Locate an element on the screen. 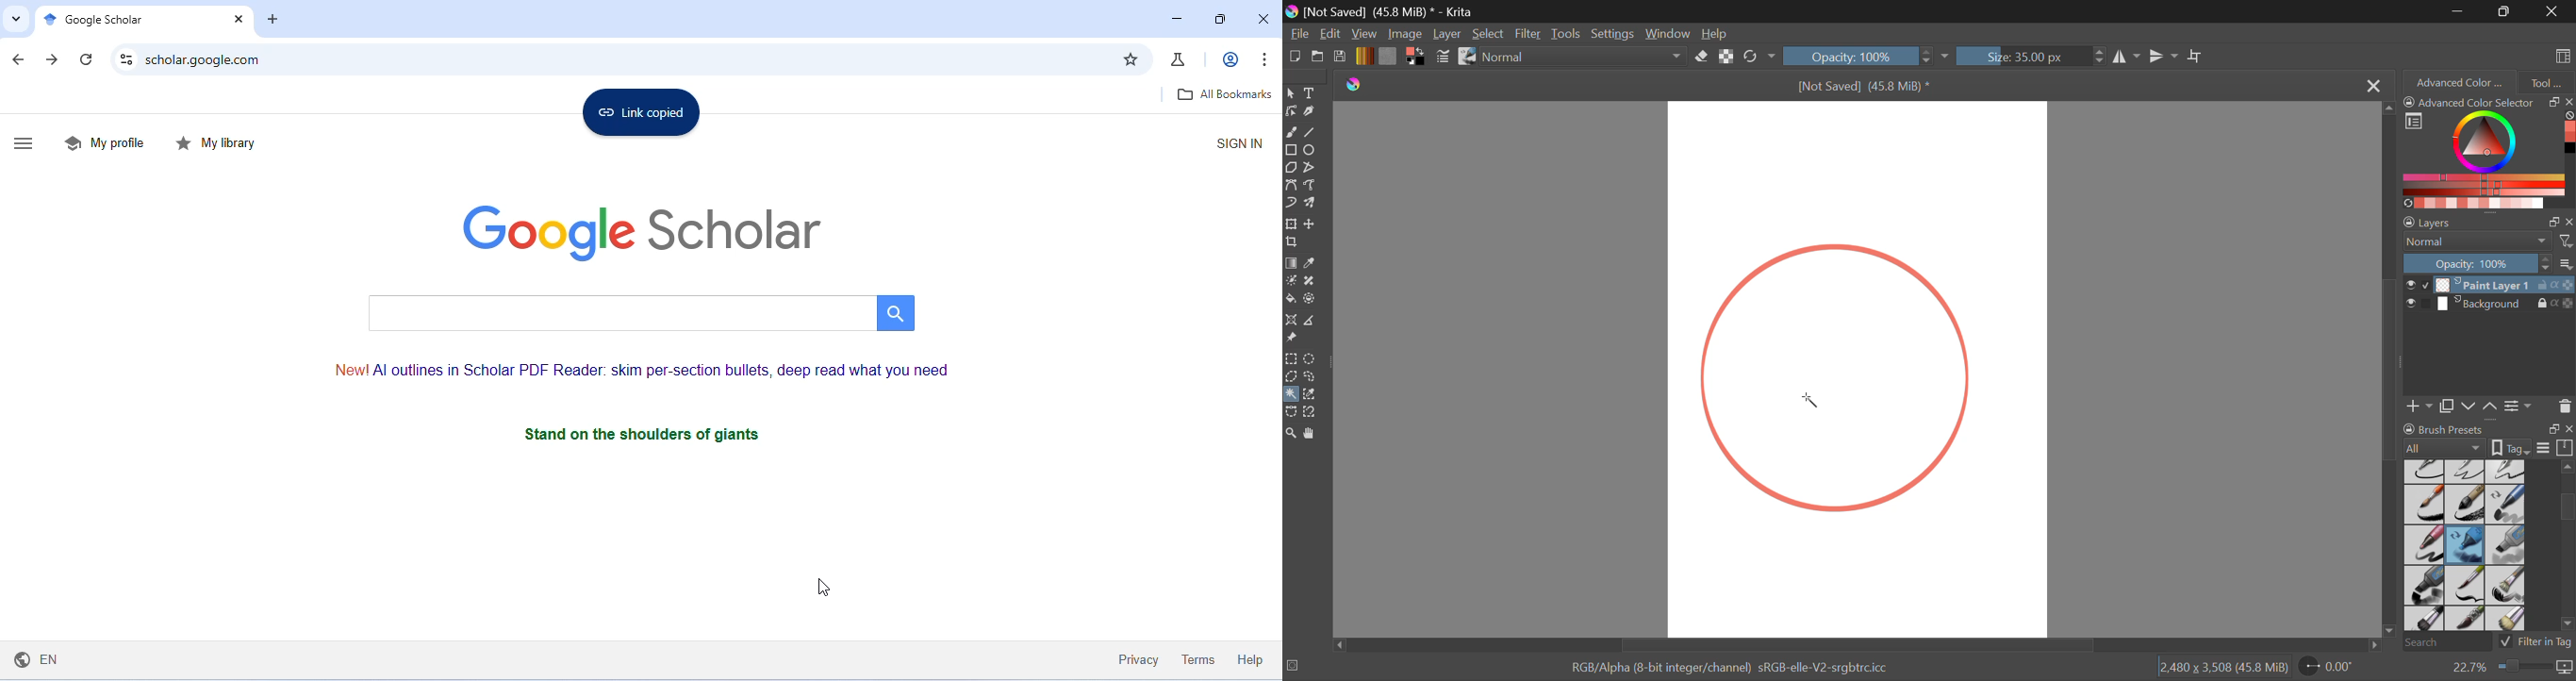 This screenshot has height=700, width=2576. Refresh is located at coordinates (1754, 57).